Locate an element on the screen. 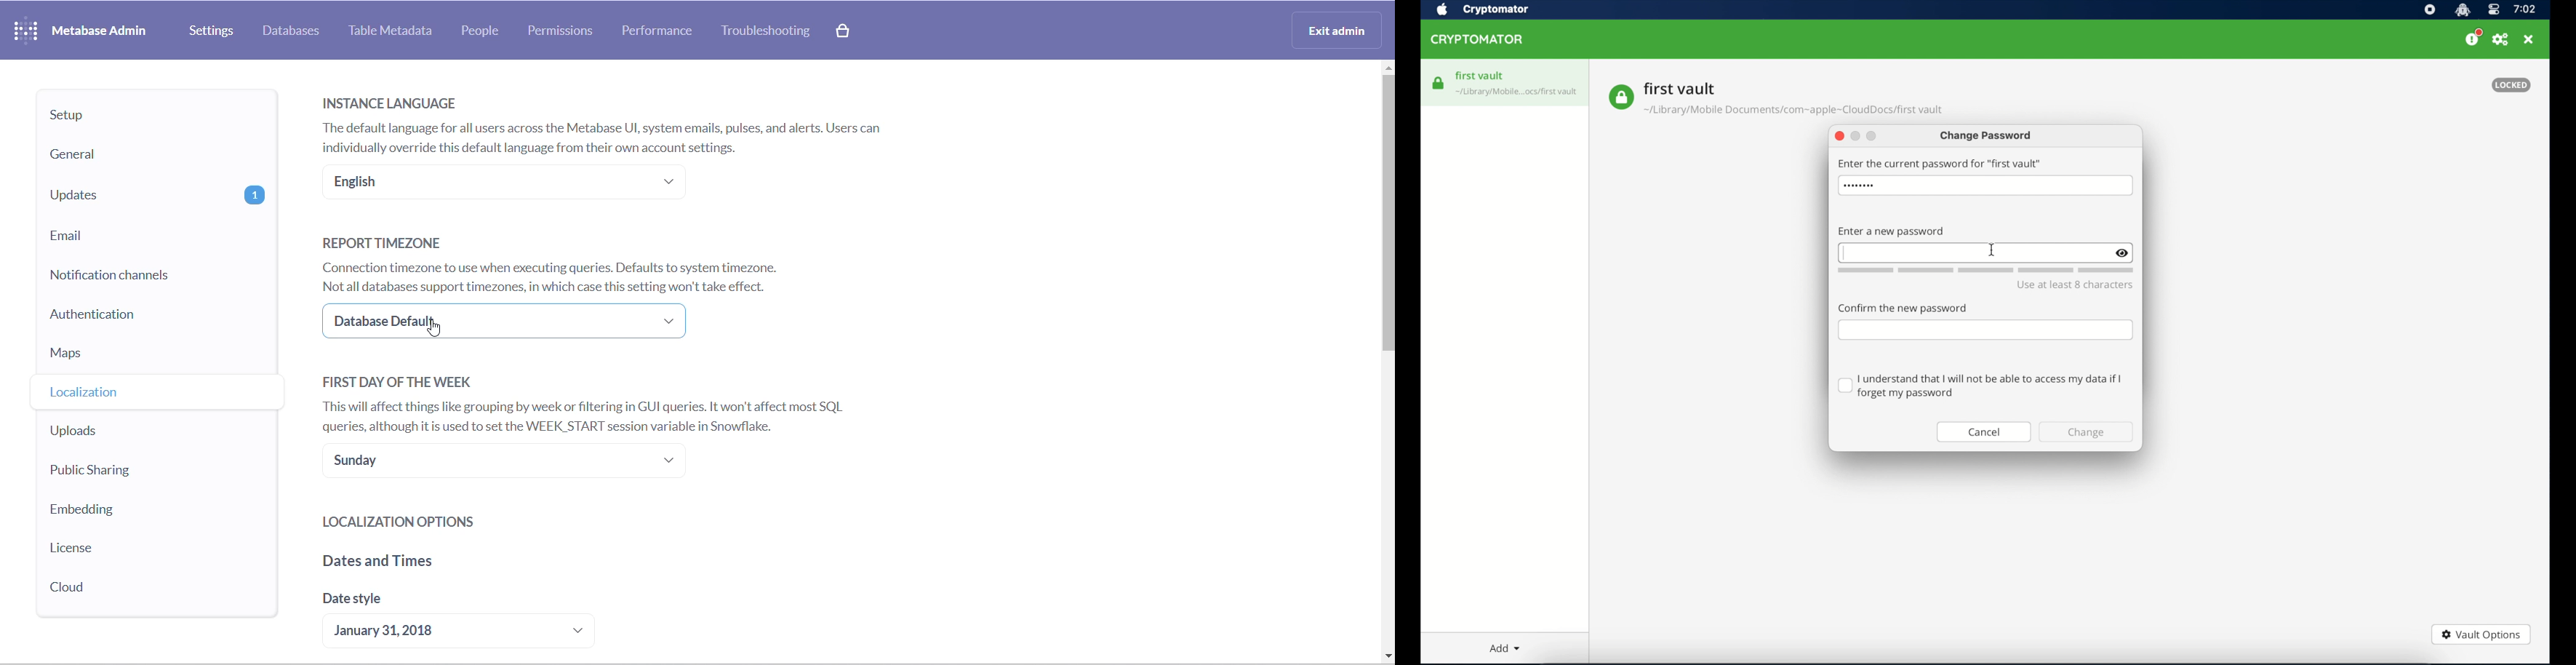 The width and height of the screenshot is (2576, 672). INSTANCE LANGUAGE
The default language for all users across the Metabase UI, system emails, pulses, and alerts. Users can
individually override this default language from their own account settings. is located at coordinates (615, 122).